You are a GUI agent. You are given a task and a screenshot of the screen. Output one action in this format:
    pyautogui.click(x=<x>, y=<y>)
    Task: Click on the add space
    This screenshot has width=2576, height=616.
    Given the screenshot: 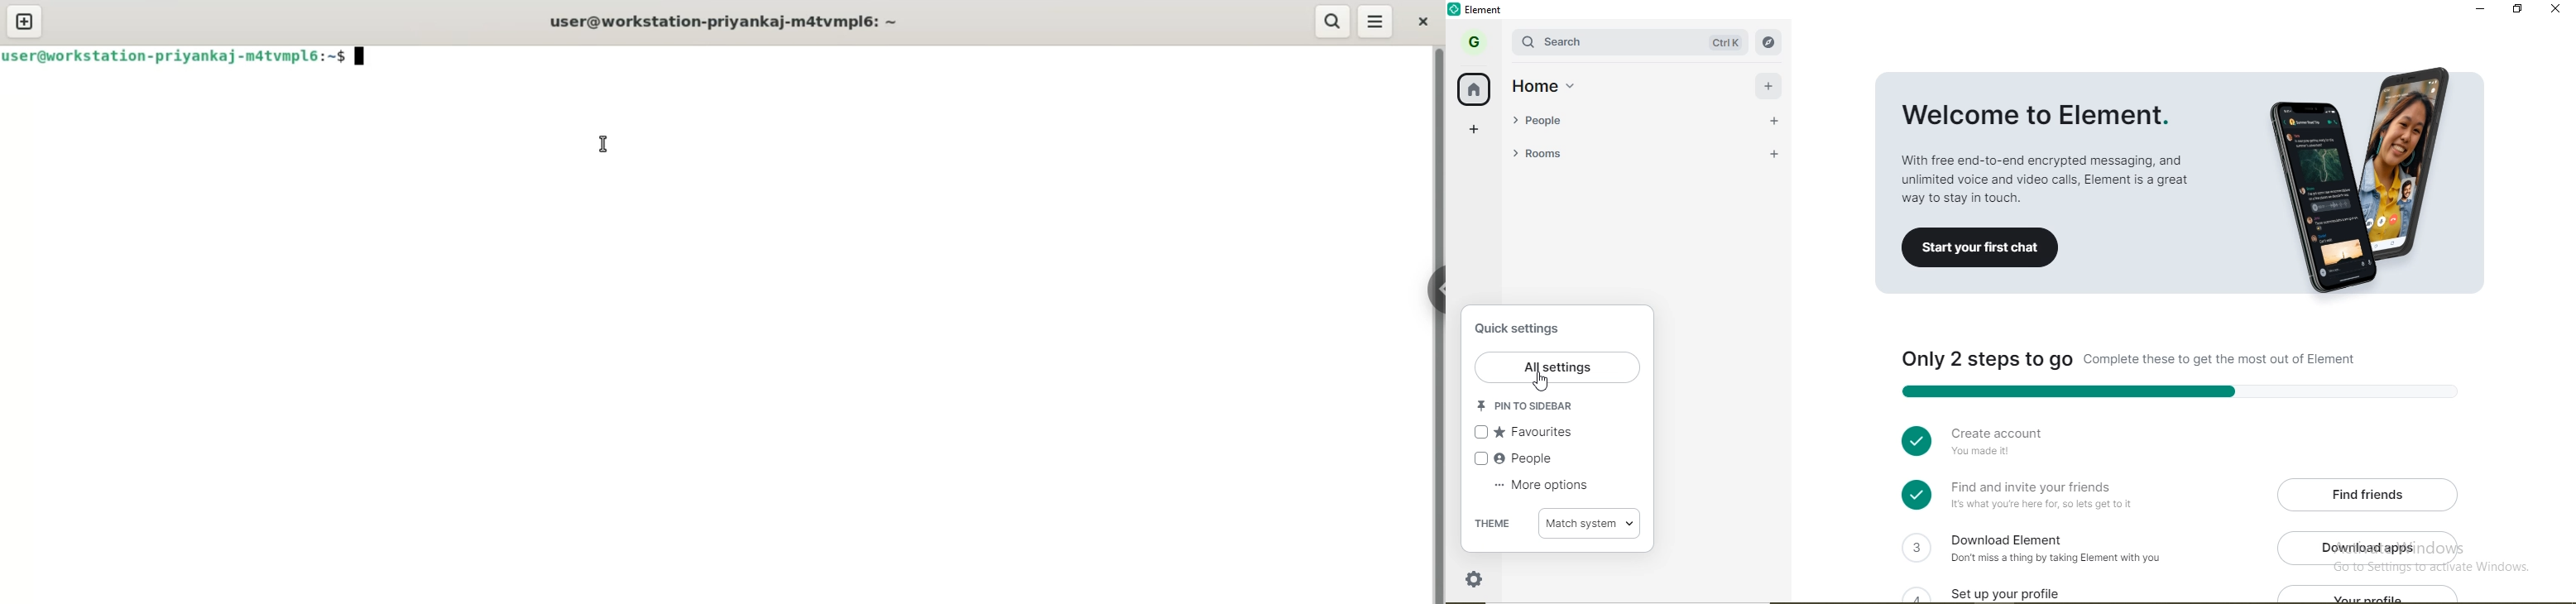 What is the action you would take?
    pyautogui.click(x=1475, y=133)
    